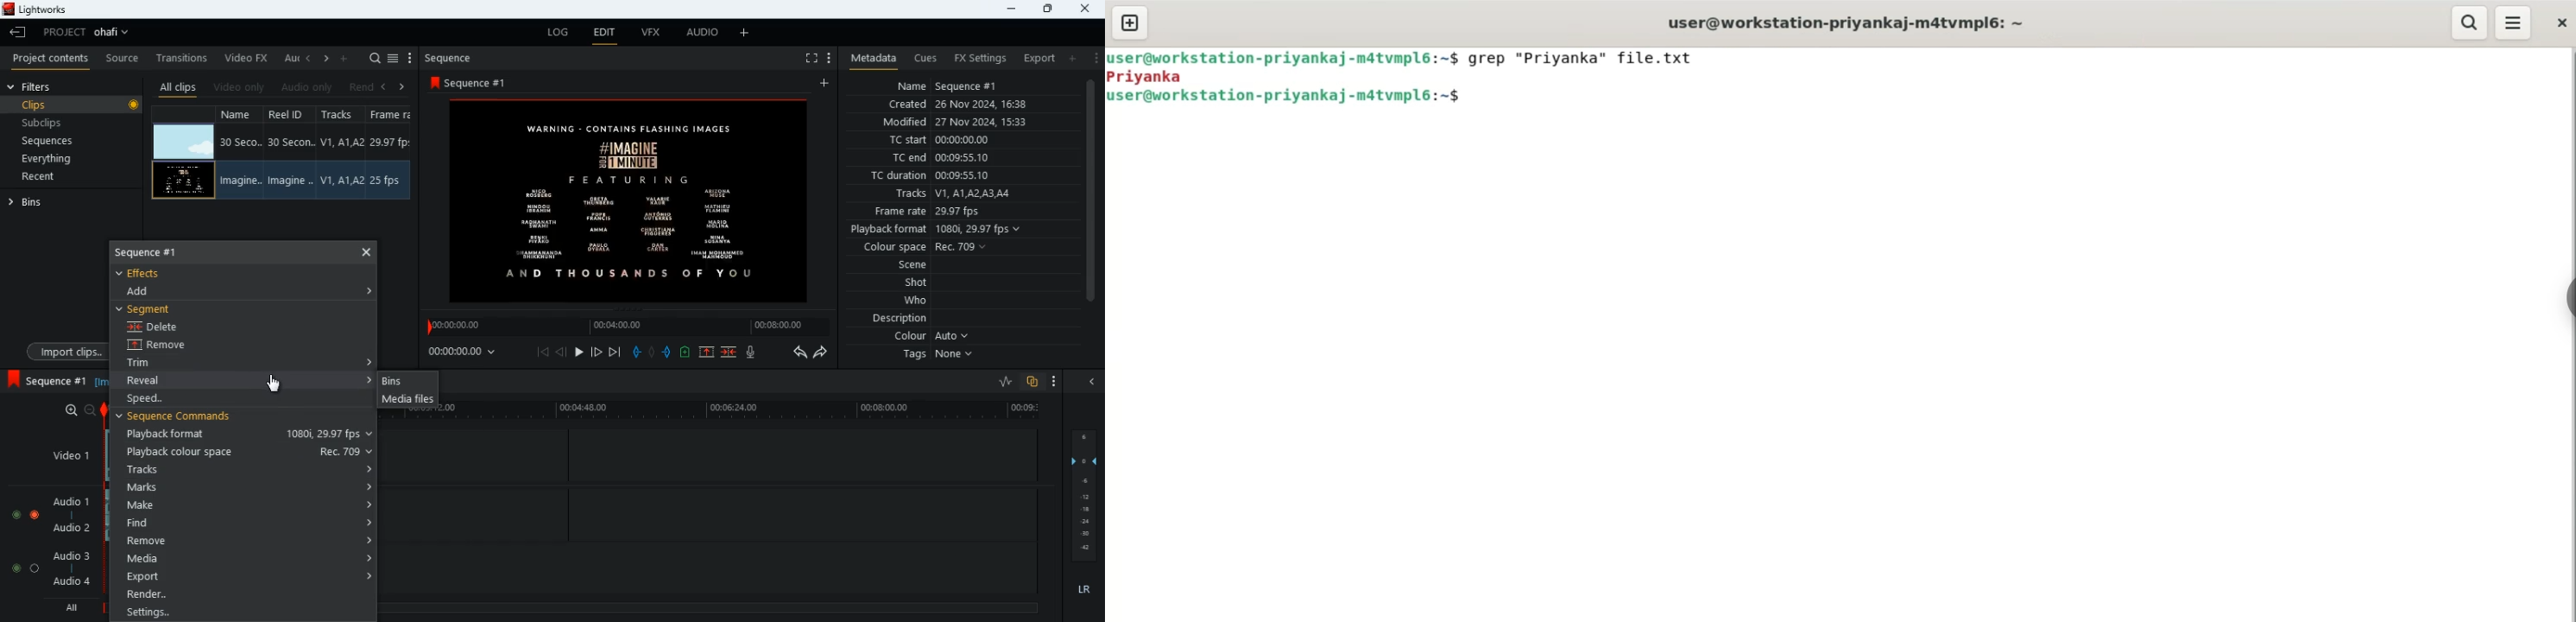  Describe the element at coordinates (73, 556) in the screenshot. I see `audio 3` at that location.